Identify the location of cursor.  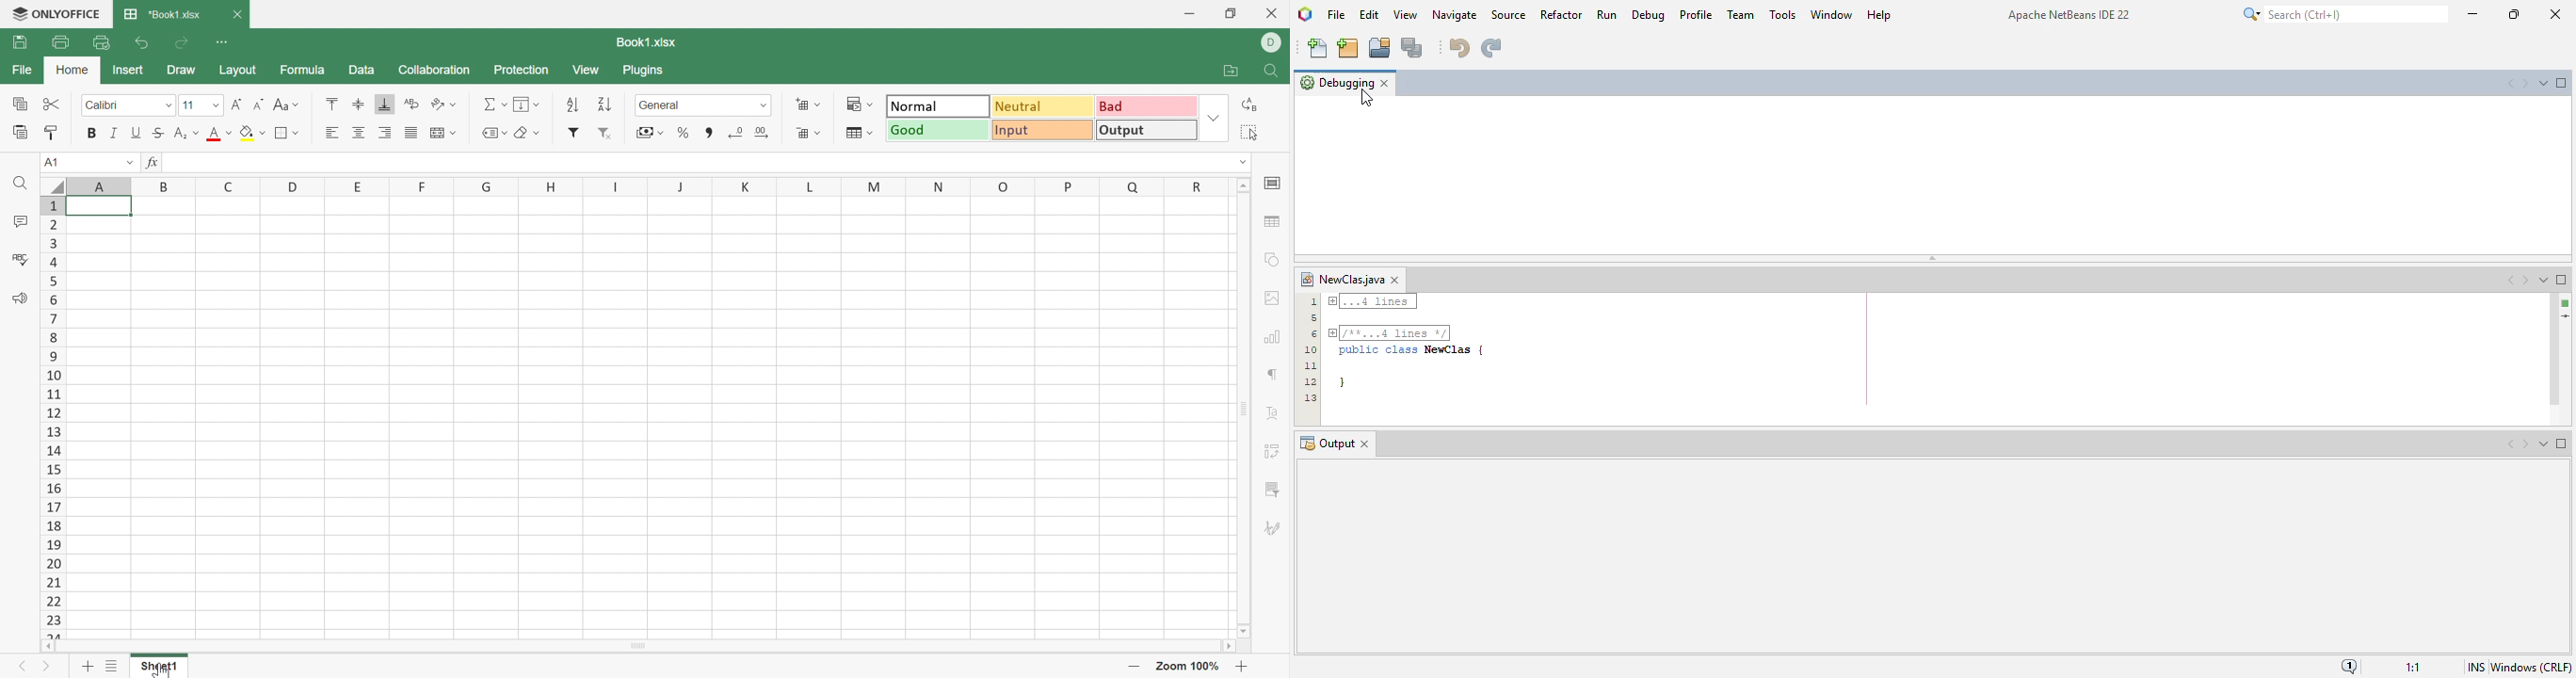
(158, 671).